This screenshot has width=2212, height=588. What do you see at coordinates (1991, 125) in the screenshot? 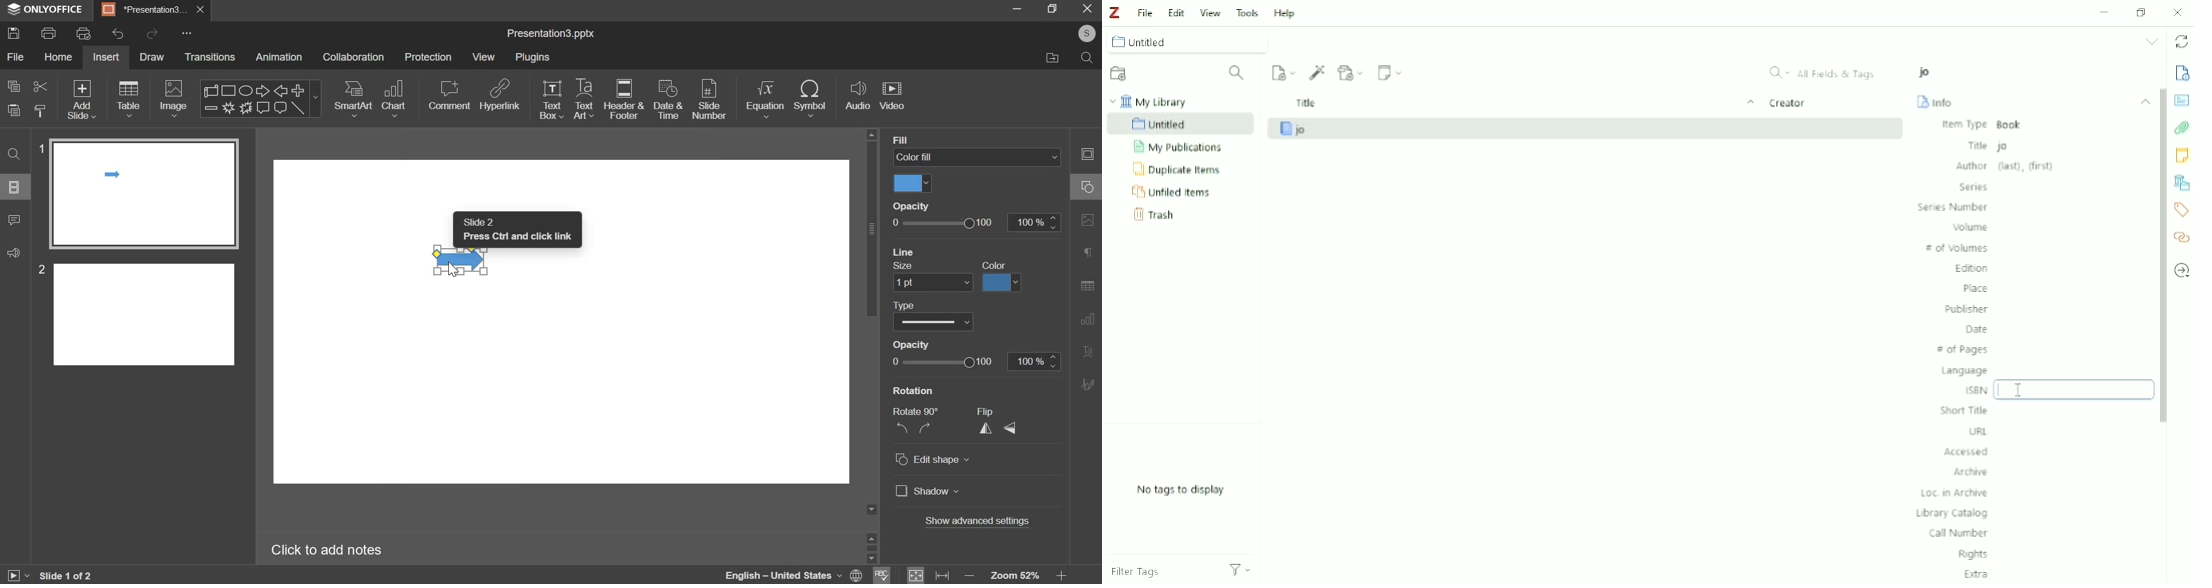
I see `Item Type Book` at bounding box center [1991, 125].